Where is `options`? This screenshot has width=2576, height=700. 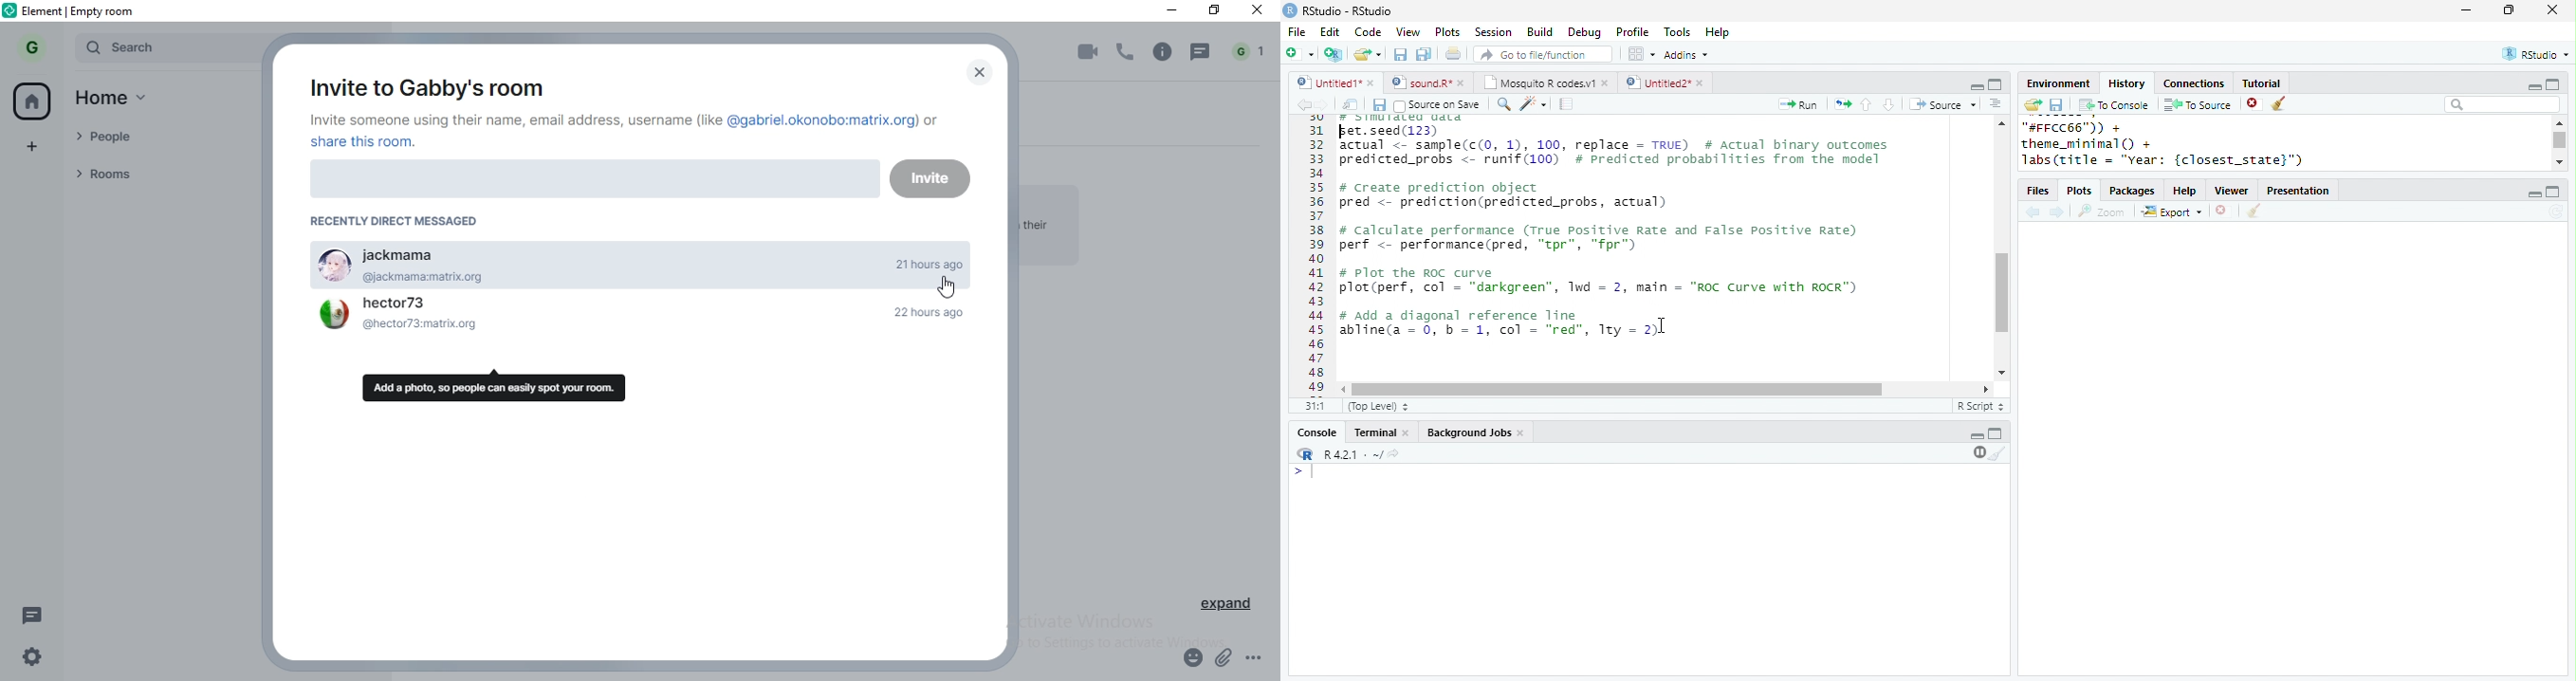
options is located at coordinates (1996, 103).